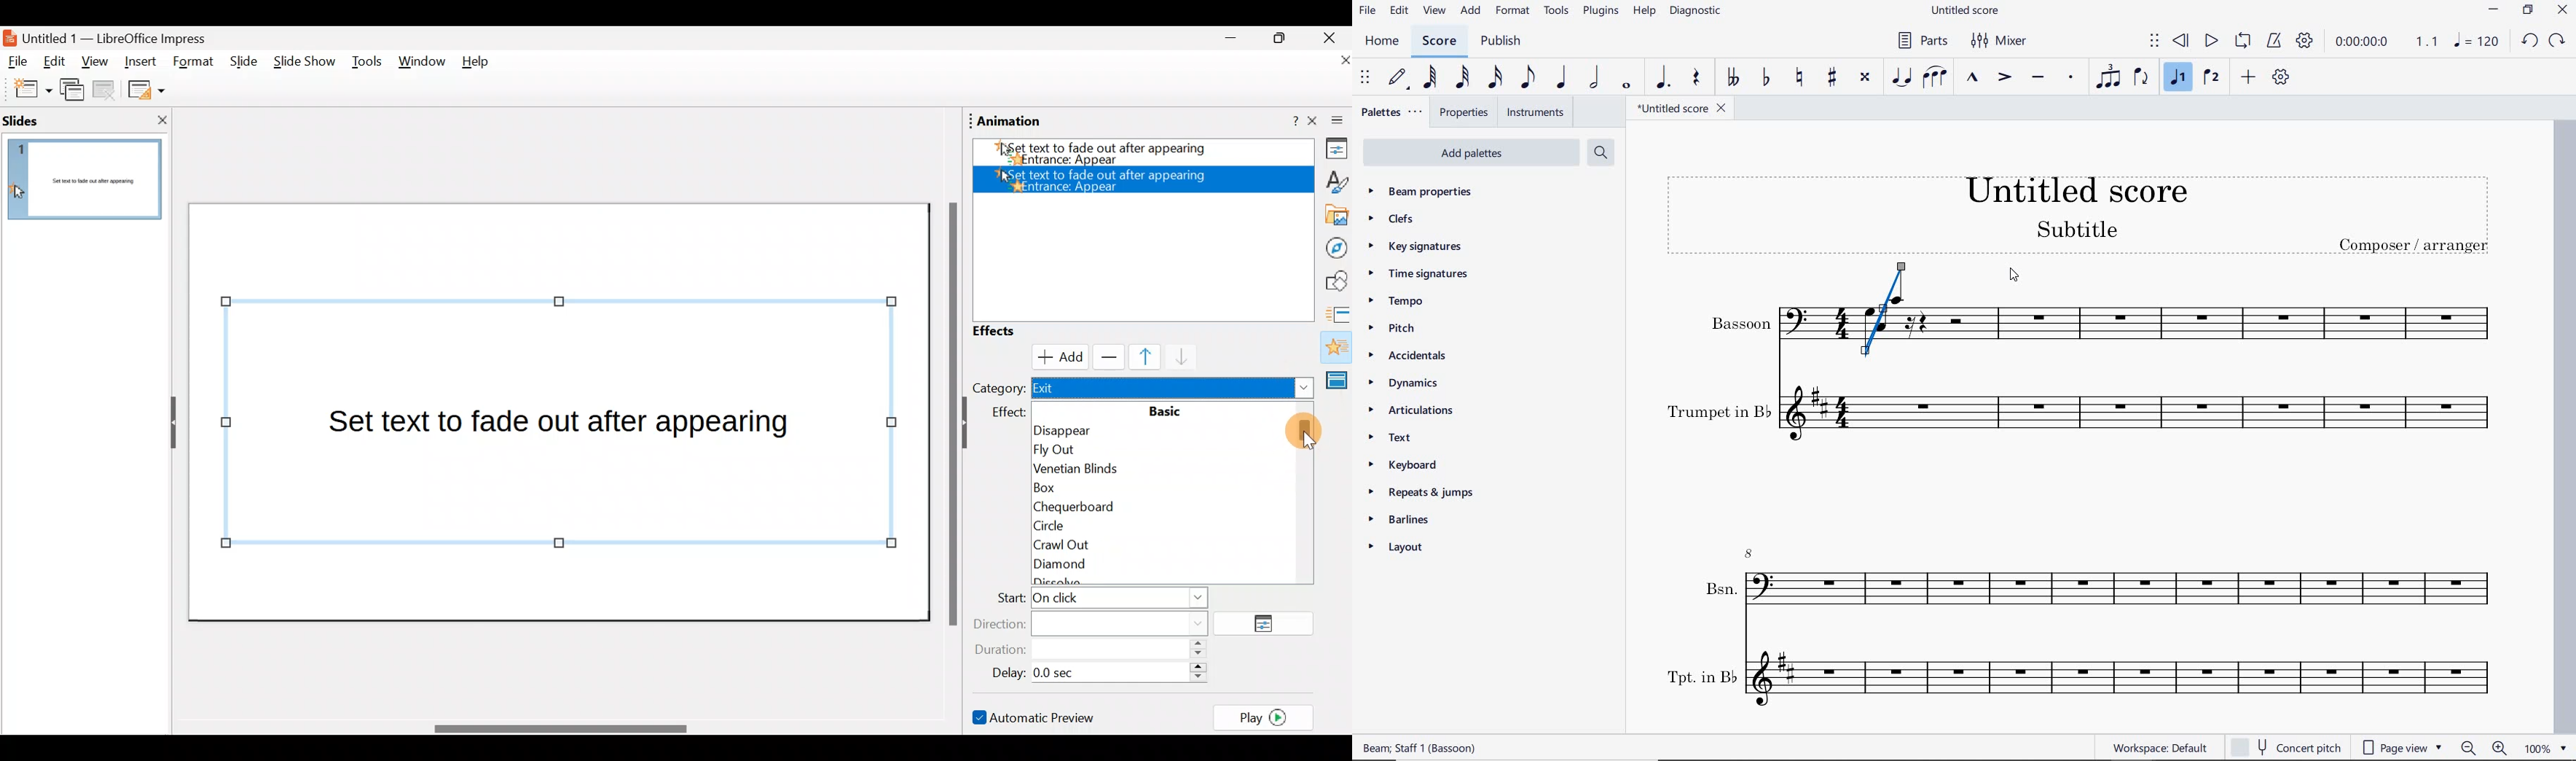 This screenshot has width=2576, height=784. What do you see at coordinates (1400, 520) in the screenshot?
I see `barlines` at bounding box center [1400, 520].